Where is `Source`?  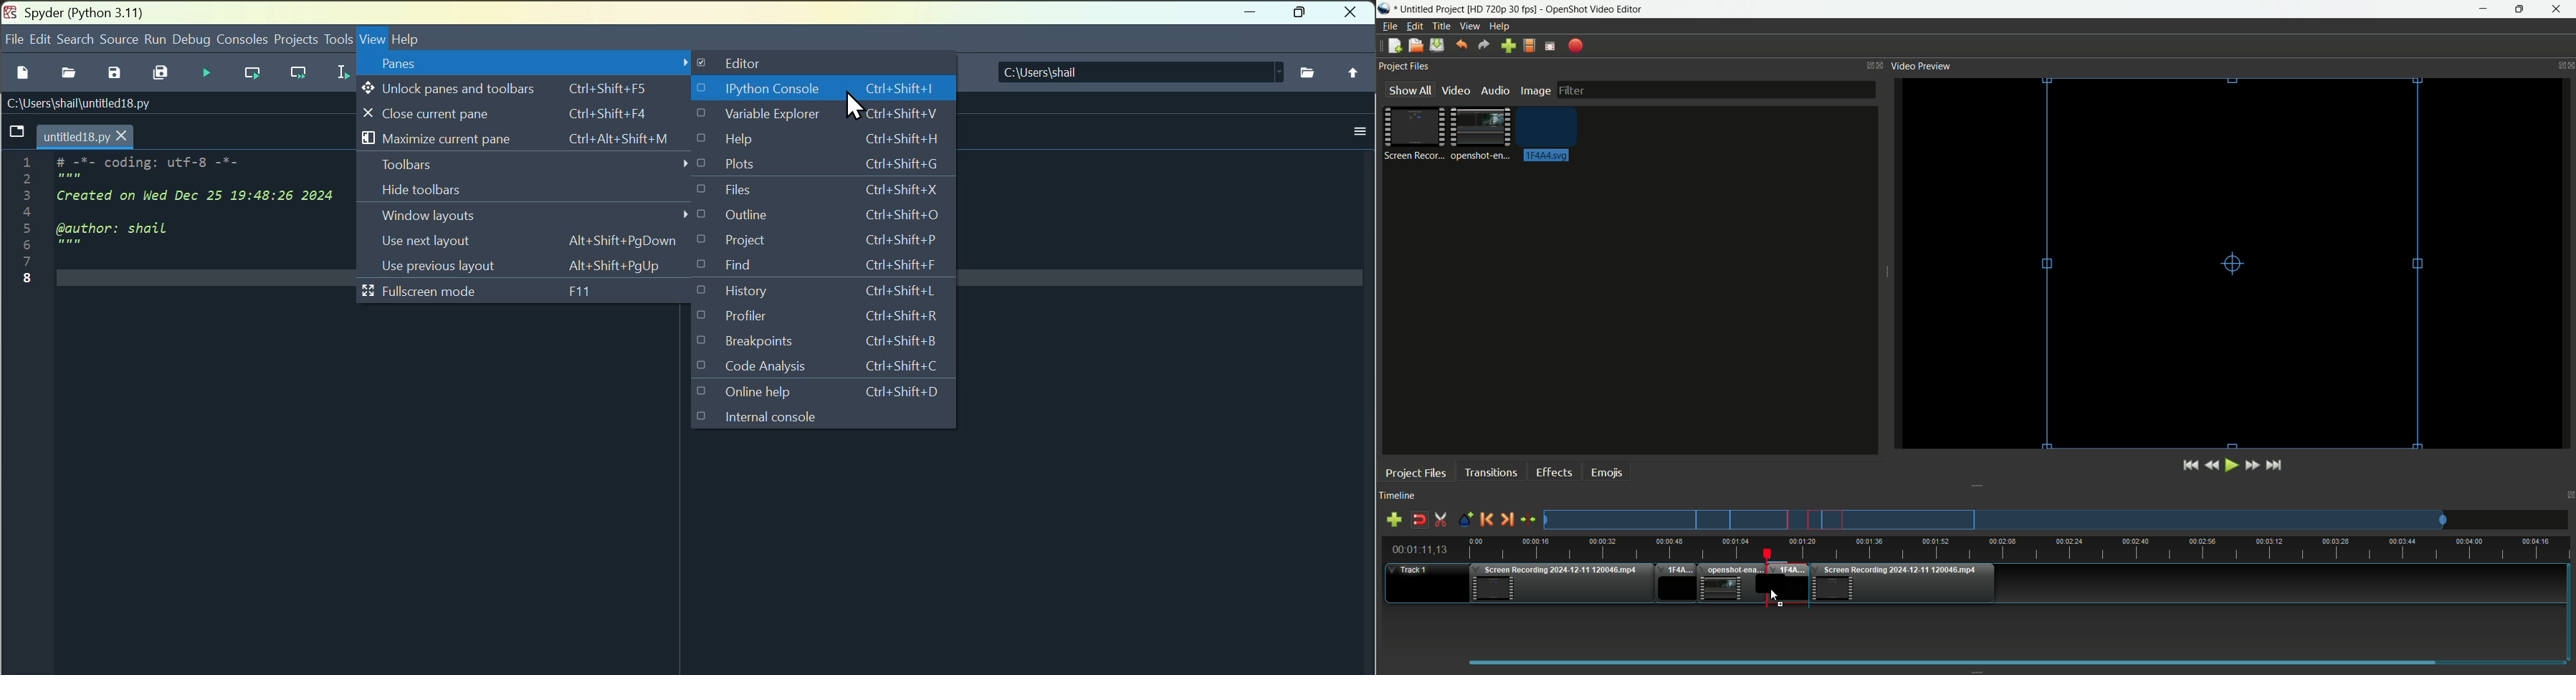
Source is located at coordinates (120, 41).